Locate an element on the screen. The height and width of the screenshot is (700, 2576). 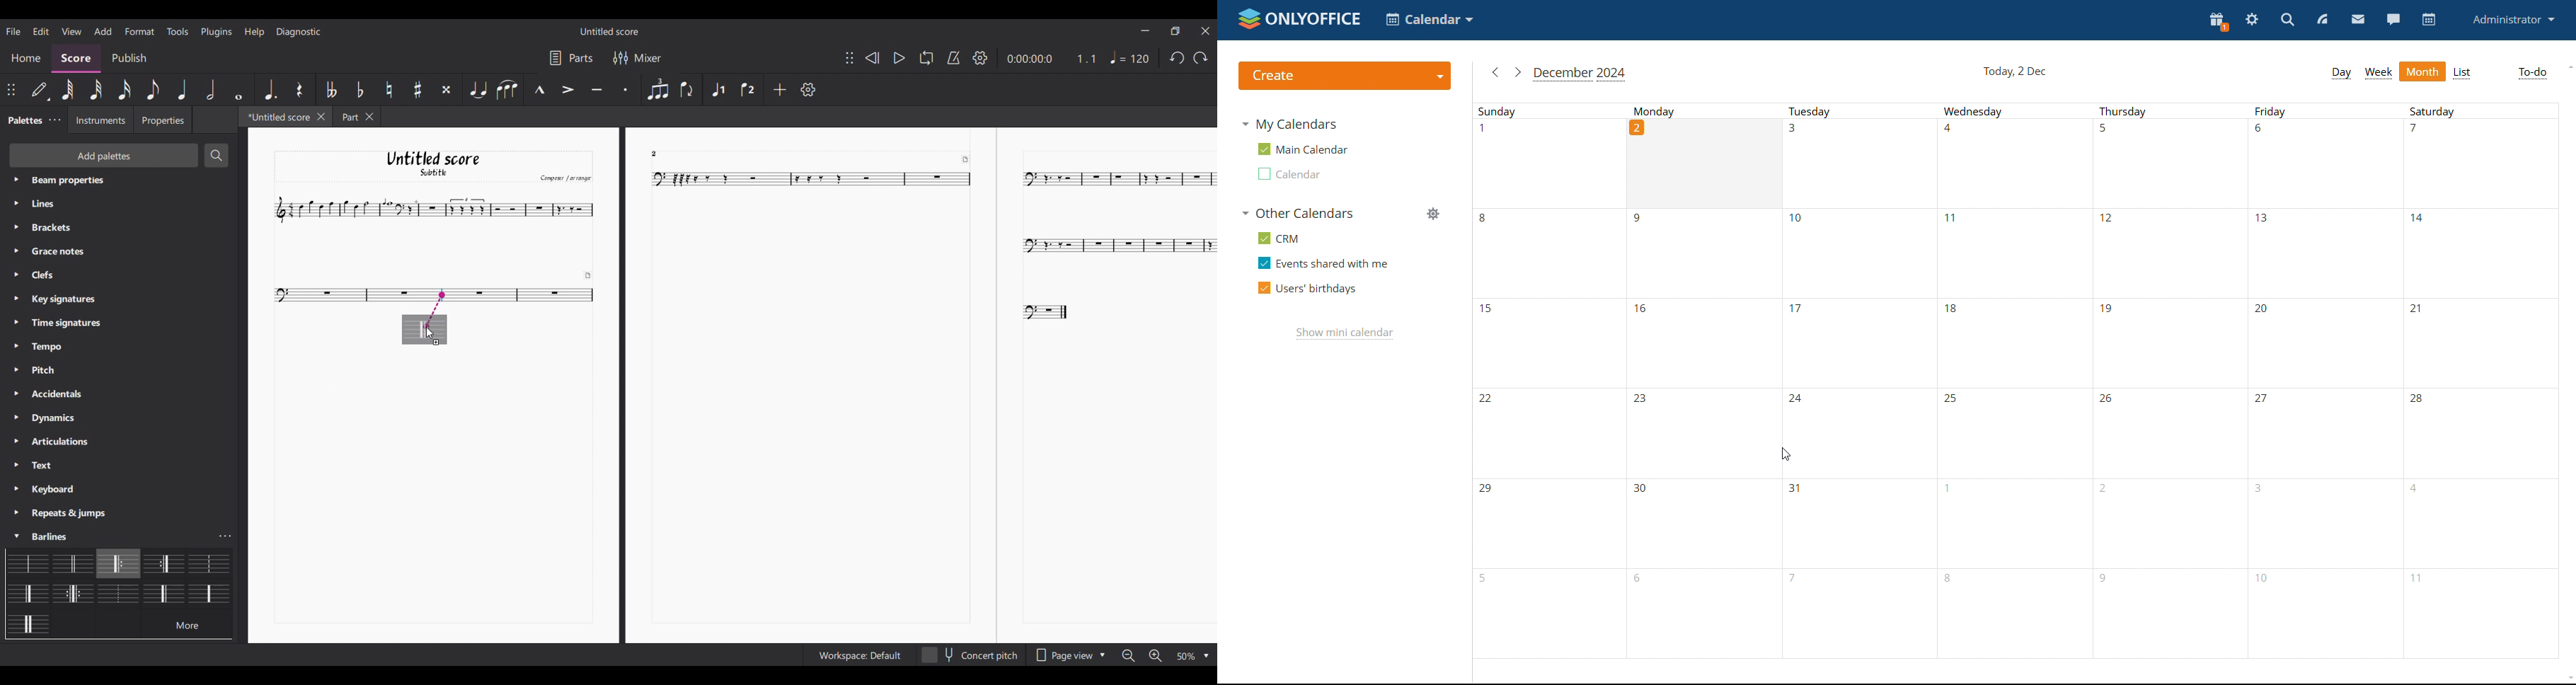
more is located at coordinates (187, 625).